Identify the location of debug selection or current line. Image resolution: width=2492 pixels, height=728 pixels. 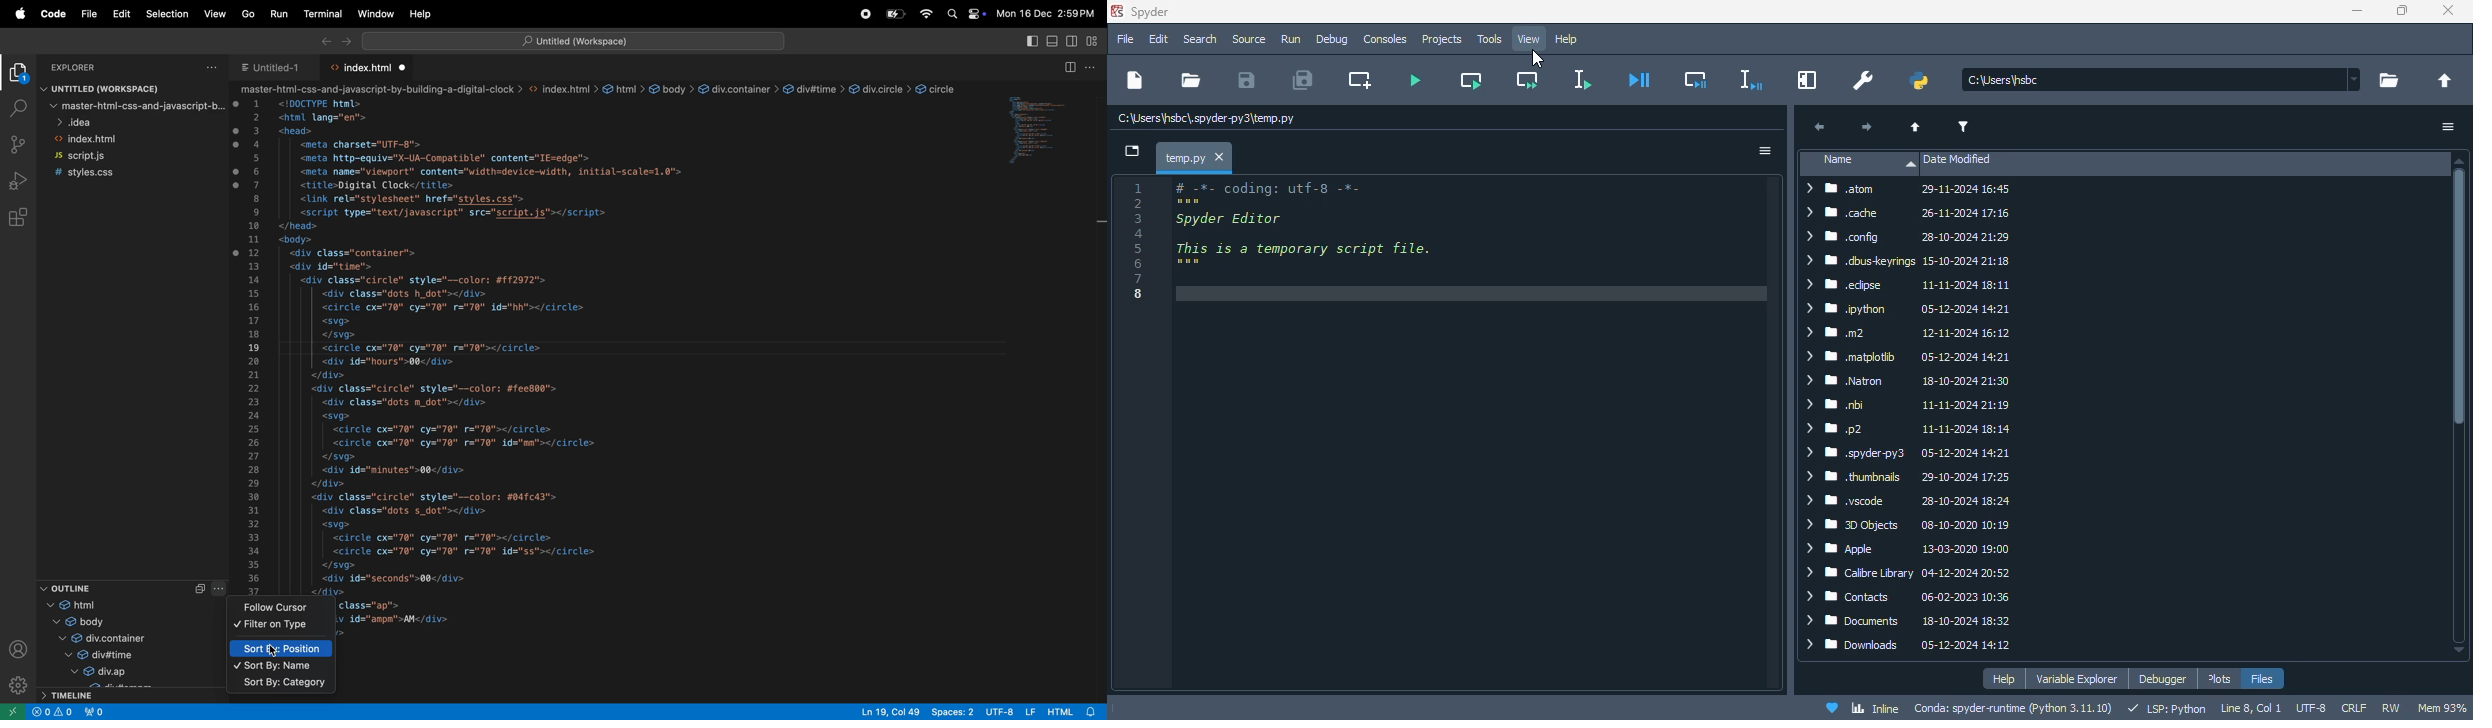
(1750, 79).